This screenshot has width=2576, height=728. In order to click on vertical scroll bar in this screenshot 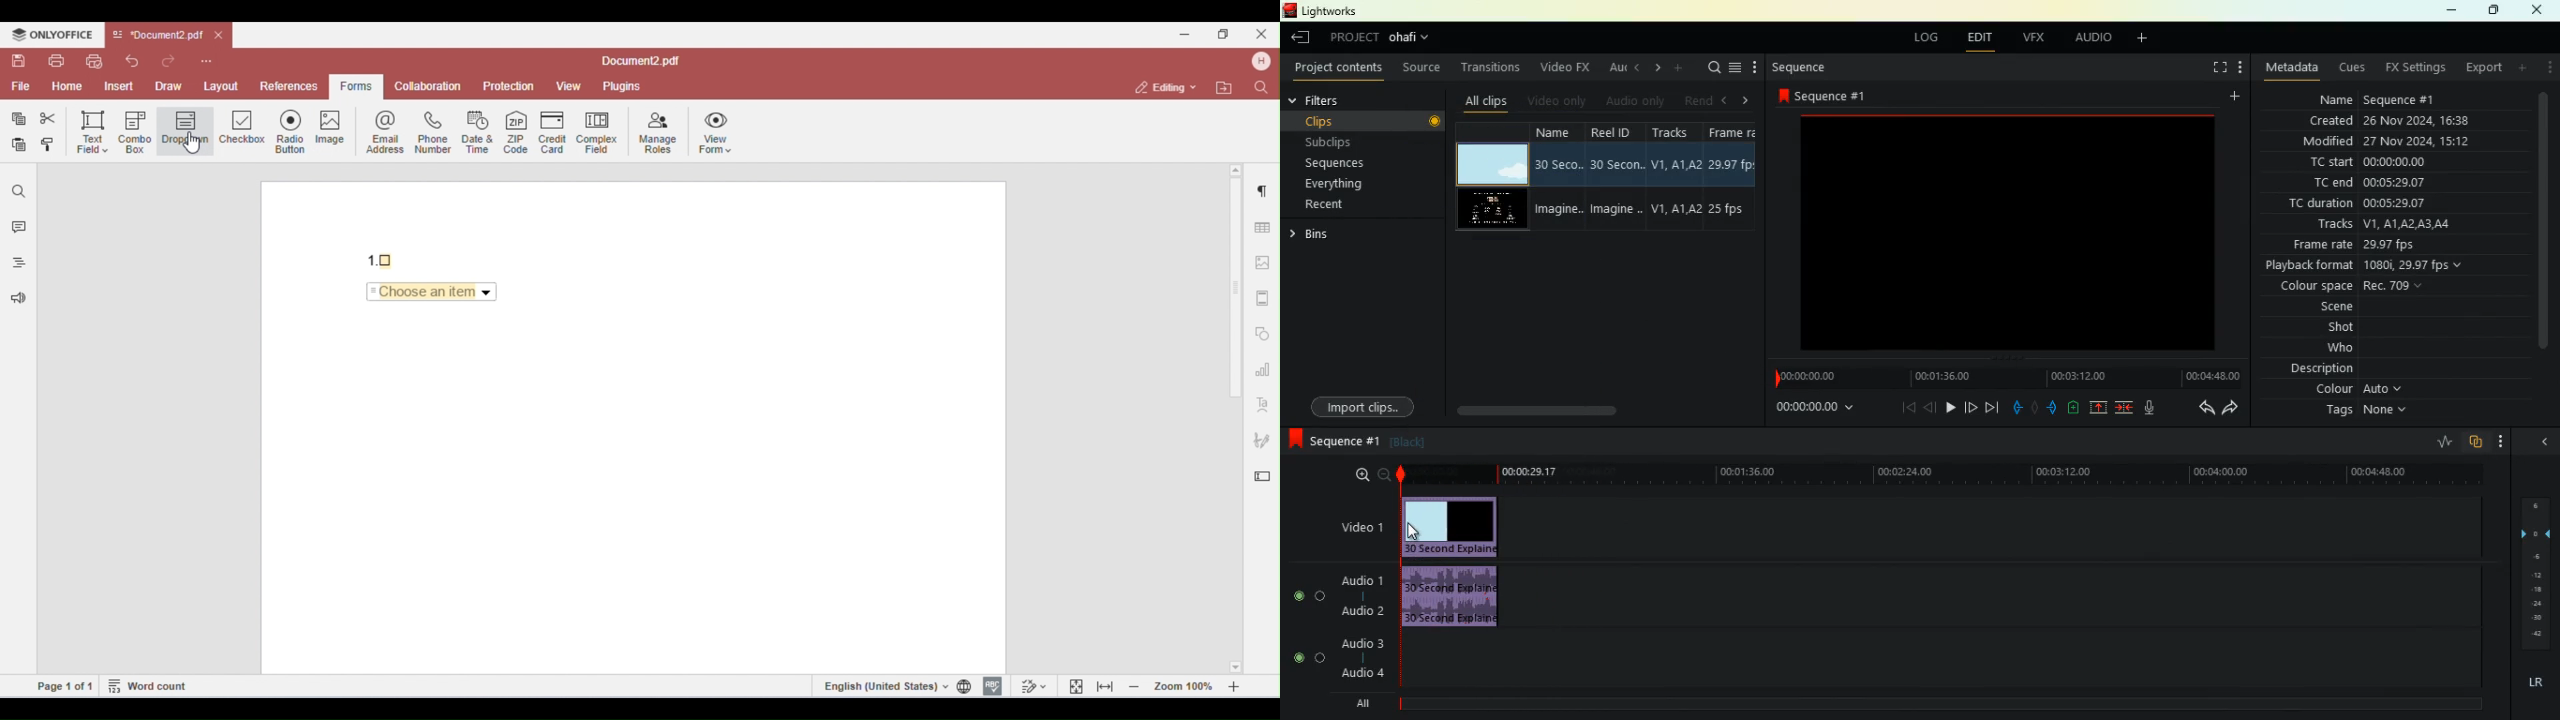, I will do `click(2543, 233)`.